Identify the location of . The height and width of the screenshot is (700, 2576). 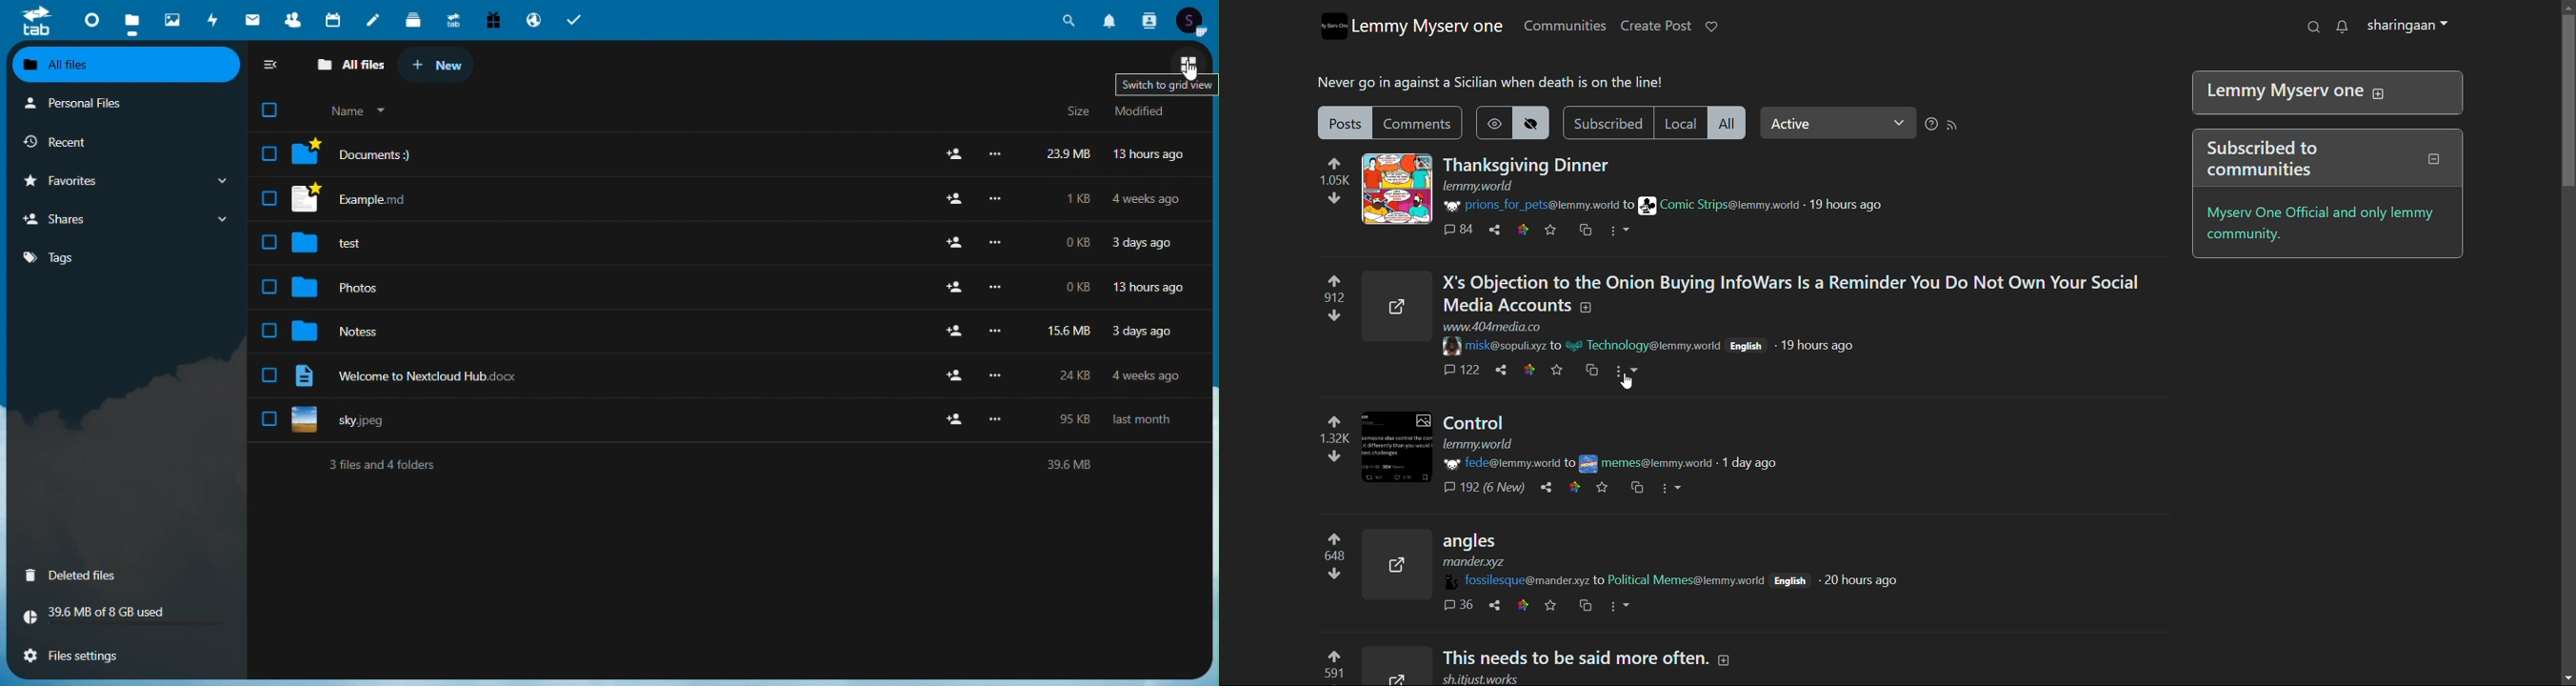
(1001, 375).